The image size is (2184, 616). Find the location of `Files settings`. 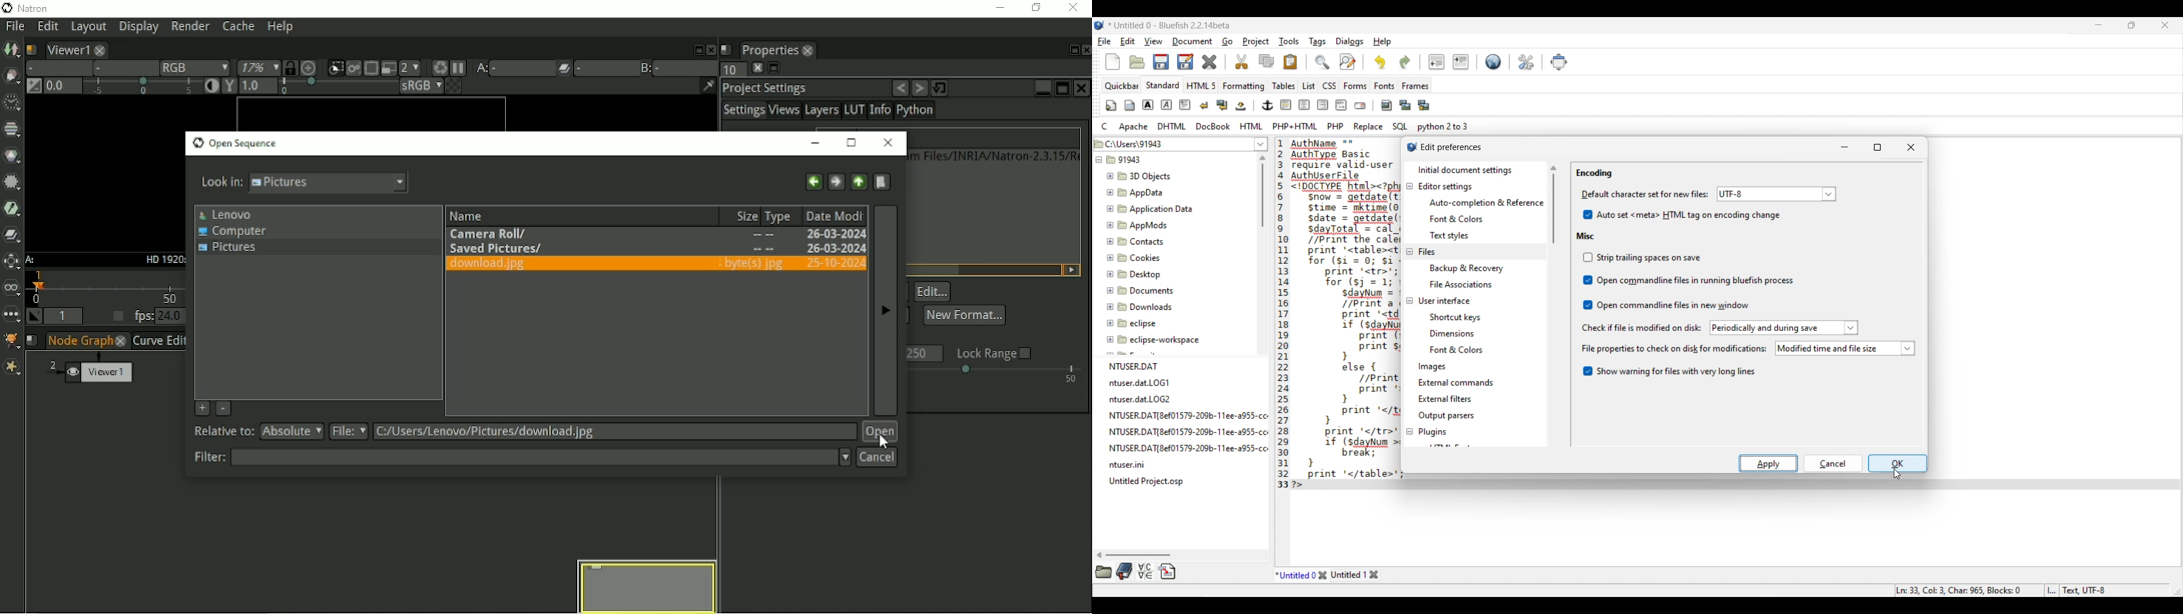

Files settings is located at coordinates (1427, 252).